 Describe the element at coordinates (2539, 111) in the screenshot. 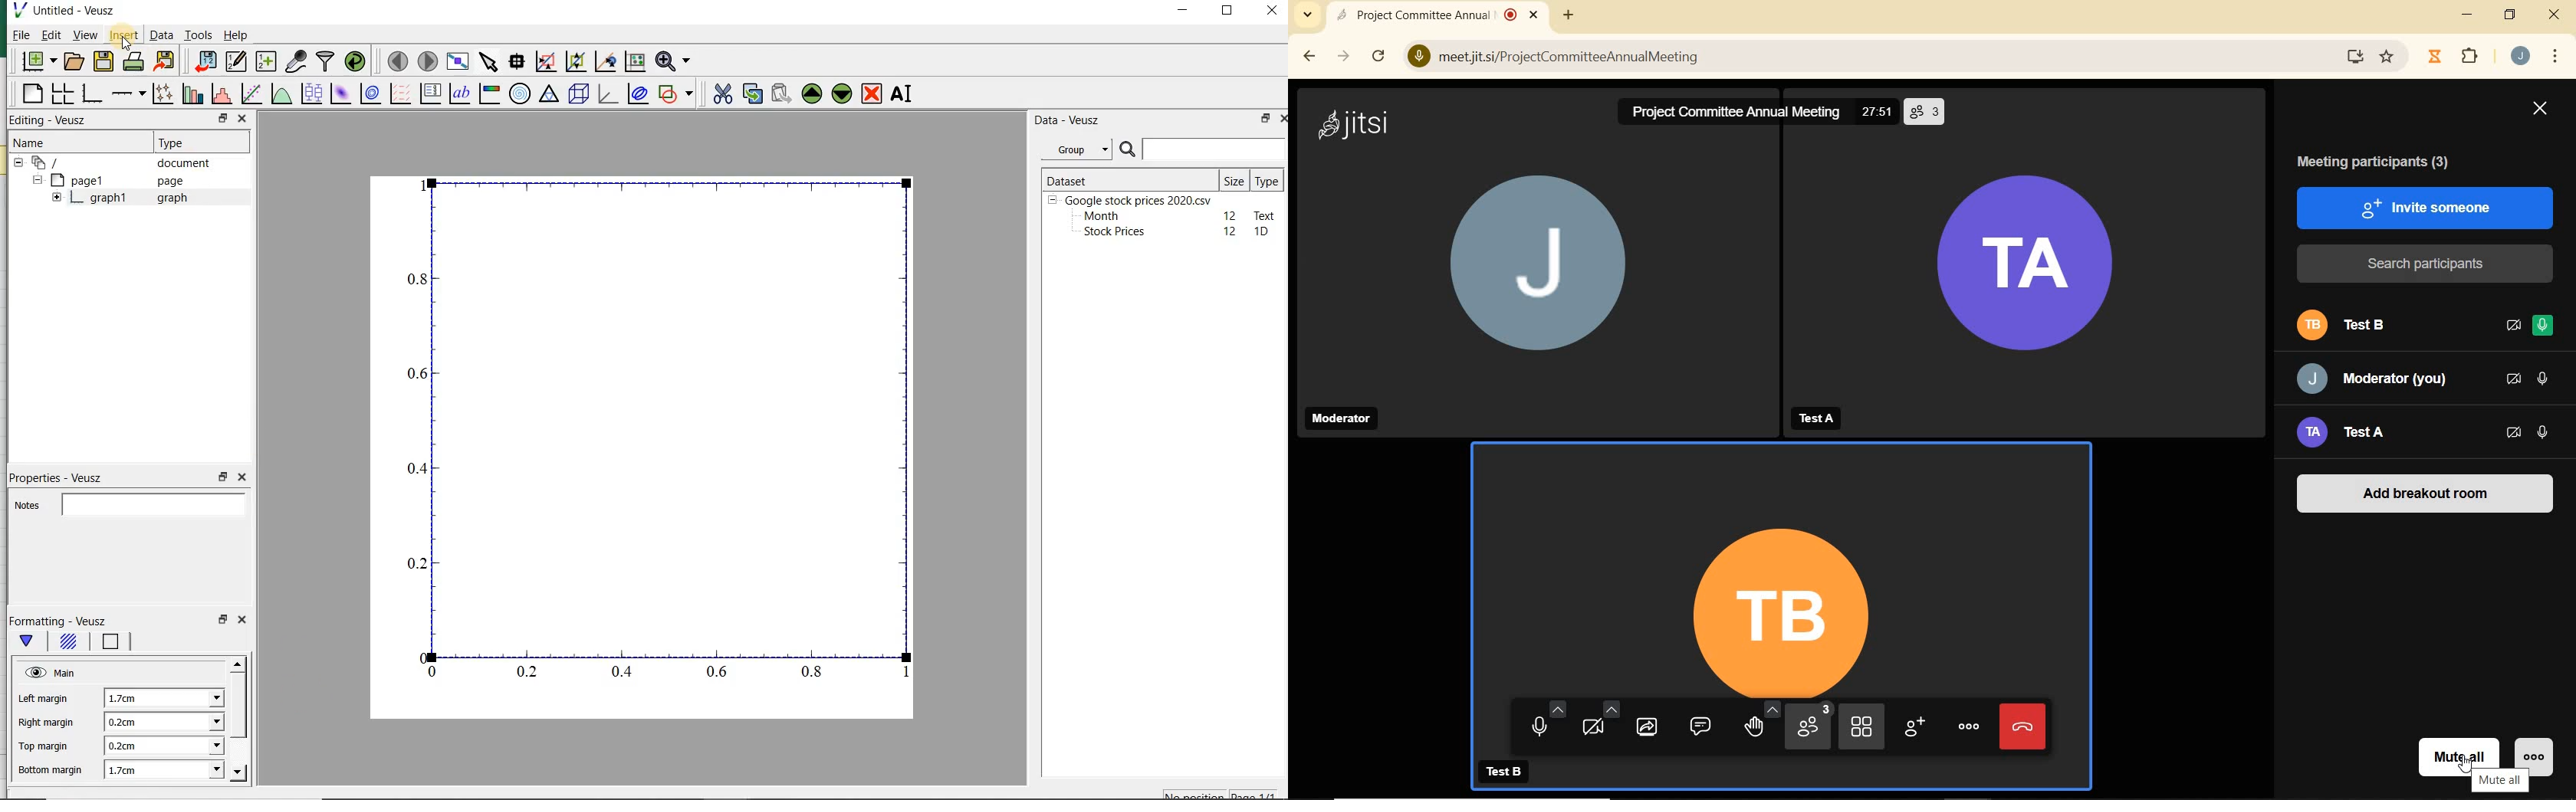

I see `CLOSE` at that location.